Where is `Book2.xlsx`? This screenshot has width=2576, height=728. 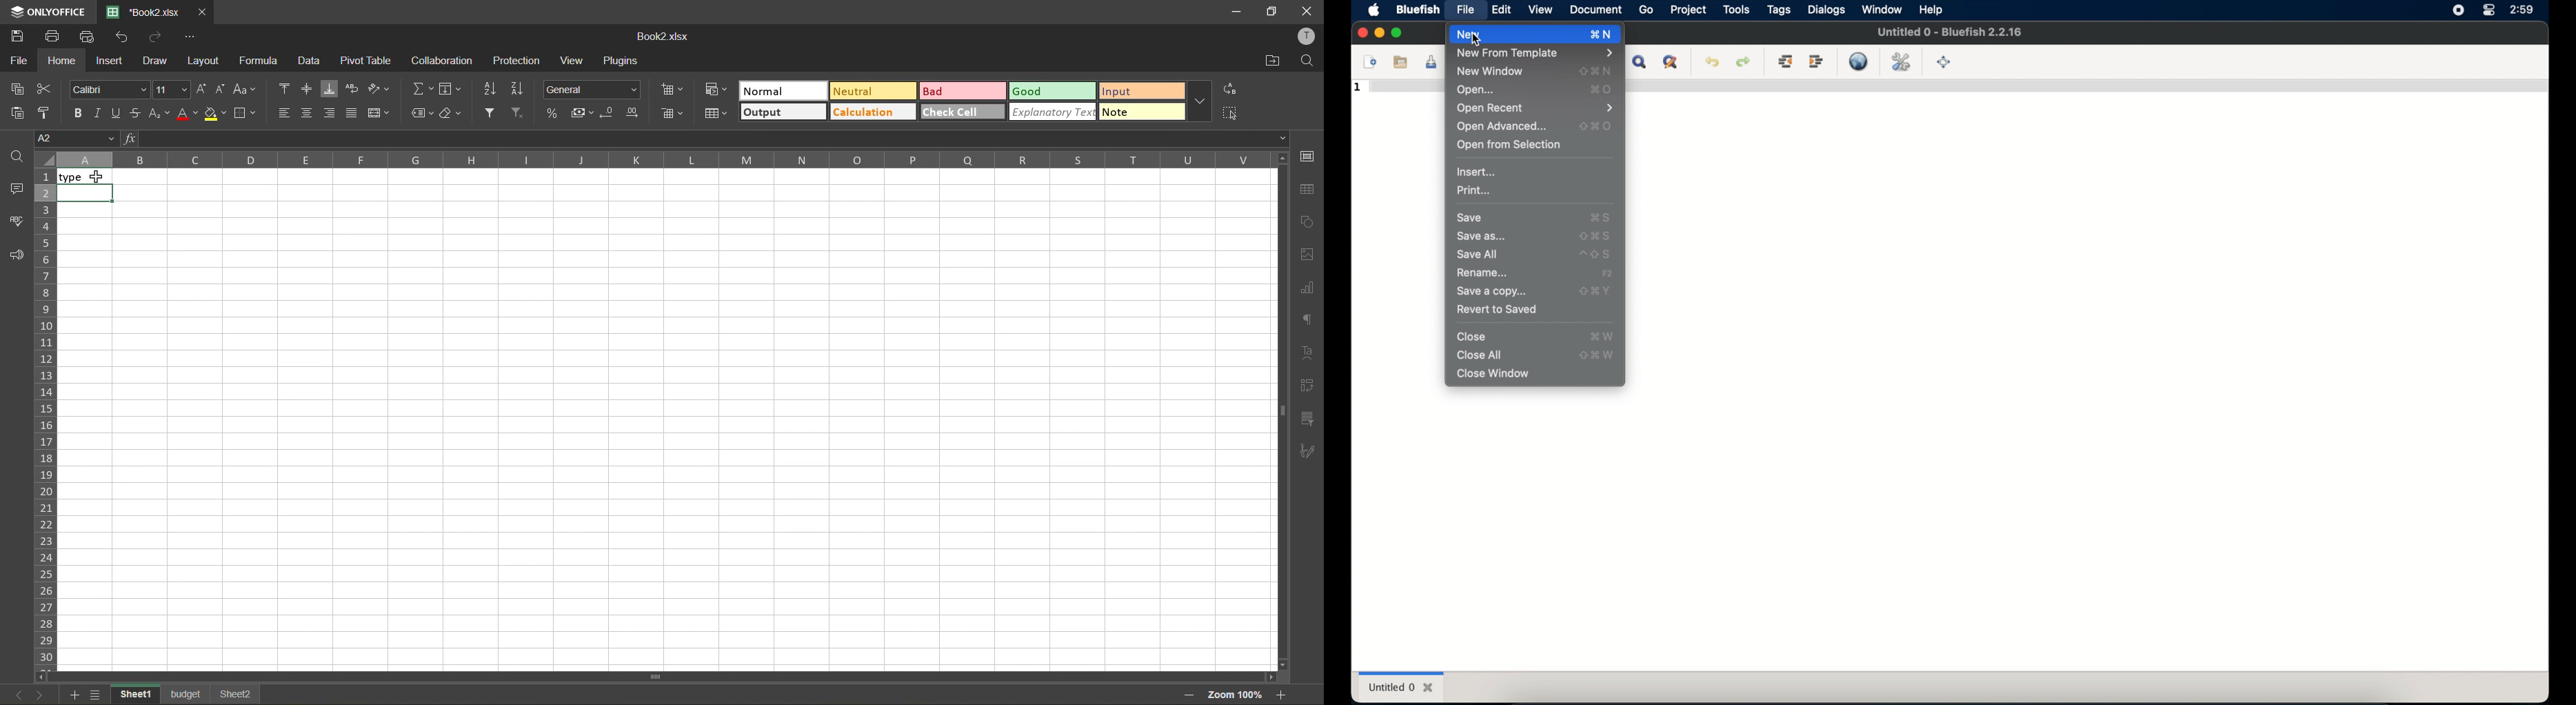 Book2.xlsx is located at coordinates (662, 39).